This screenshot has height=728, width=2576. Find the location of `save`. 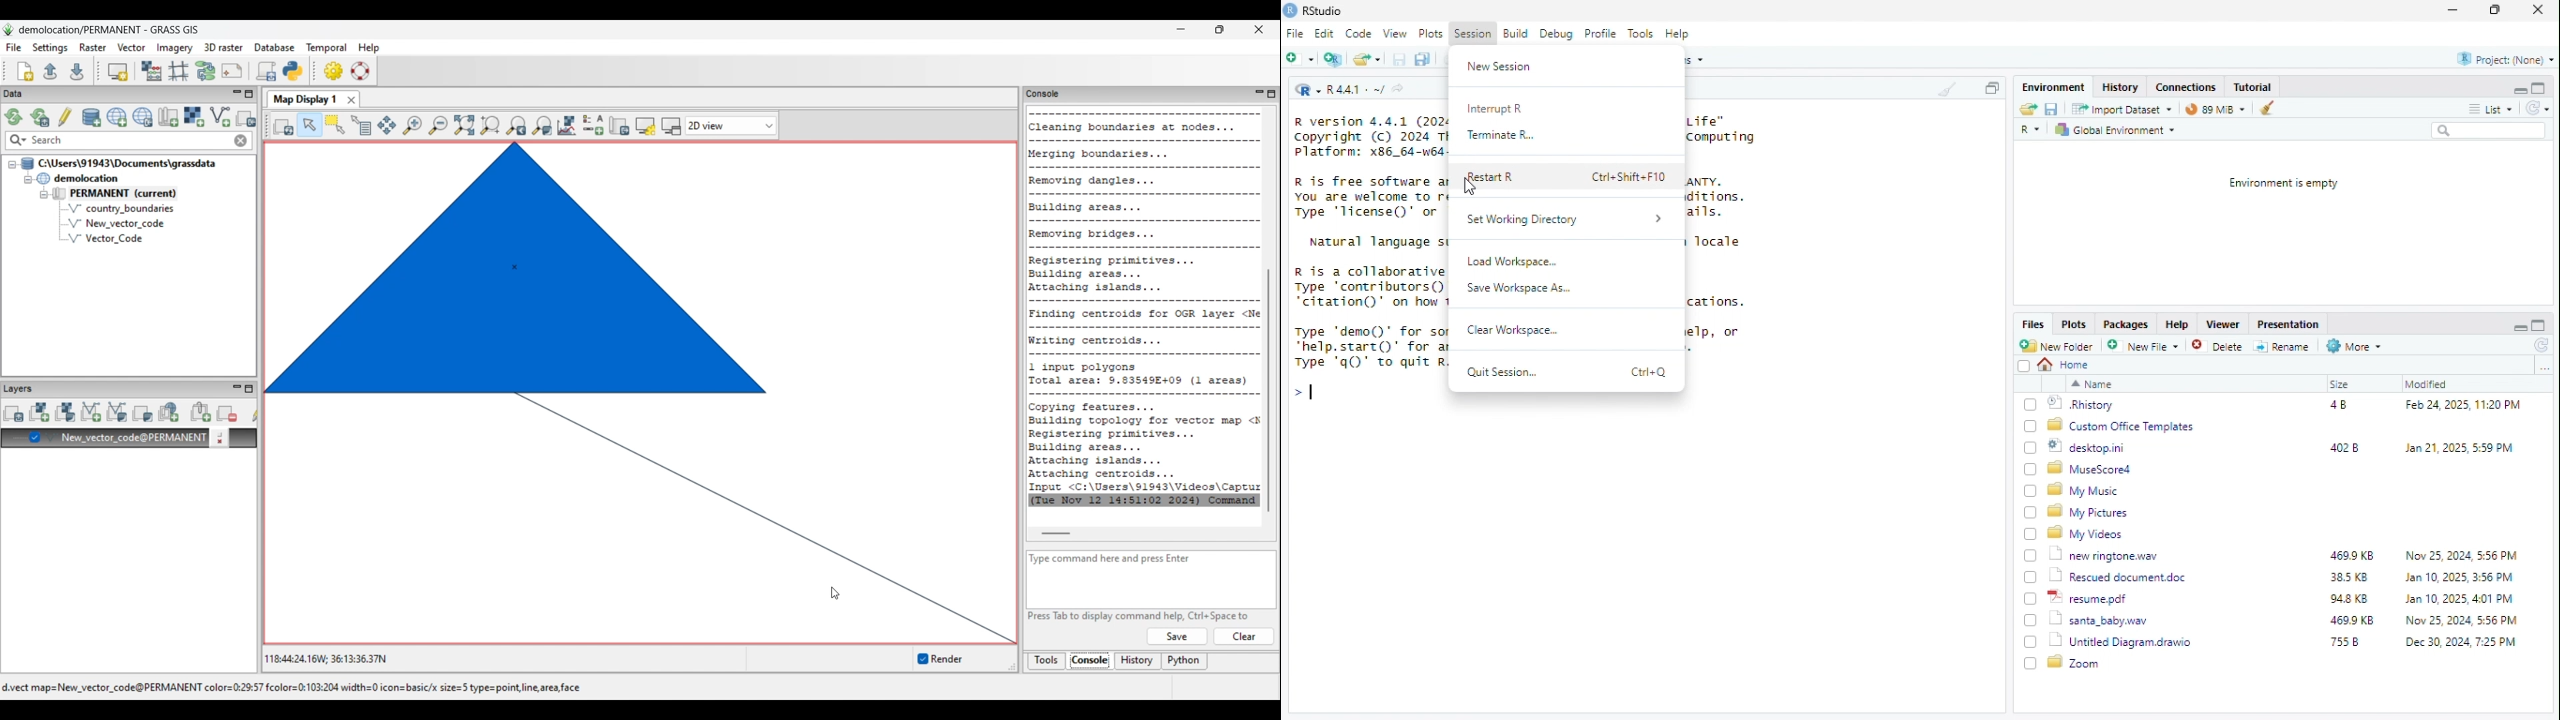

save is located at coordinates (2053, 109).